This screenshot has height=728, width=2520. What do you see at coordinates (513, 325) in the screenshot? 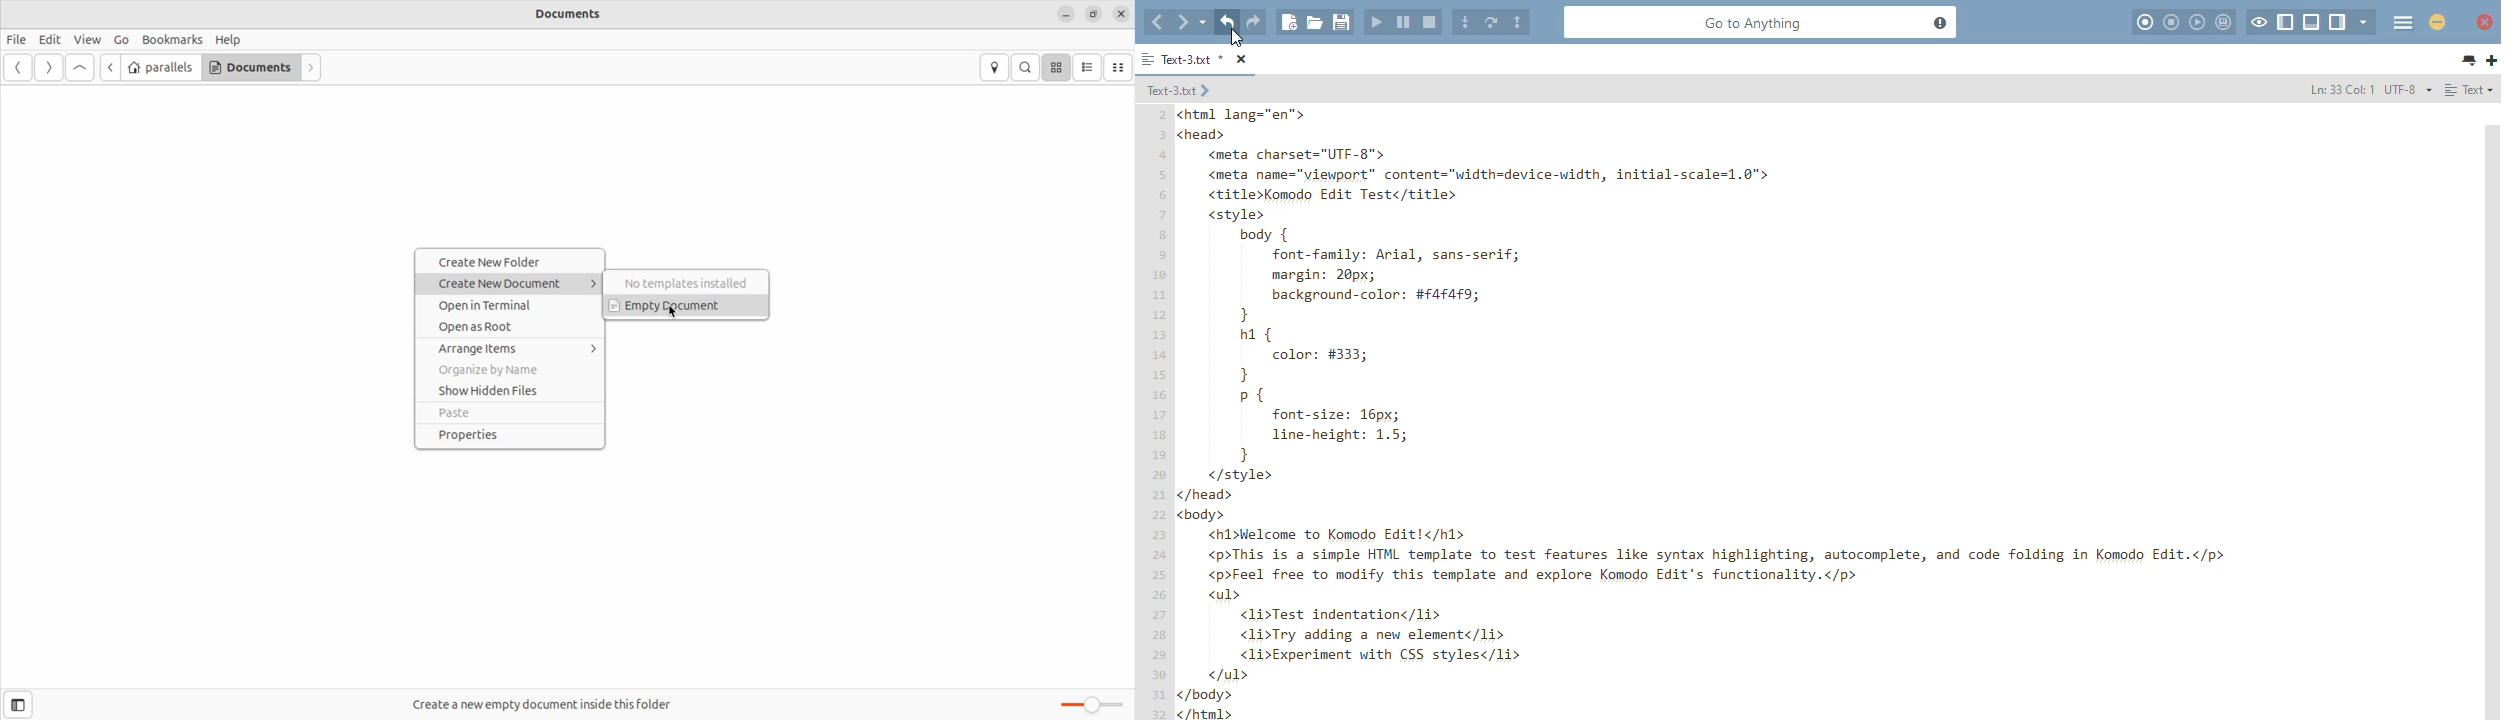
I see `open as root` at bounding box center [513, 325].